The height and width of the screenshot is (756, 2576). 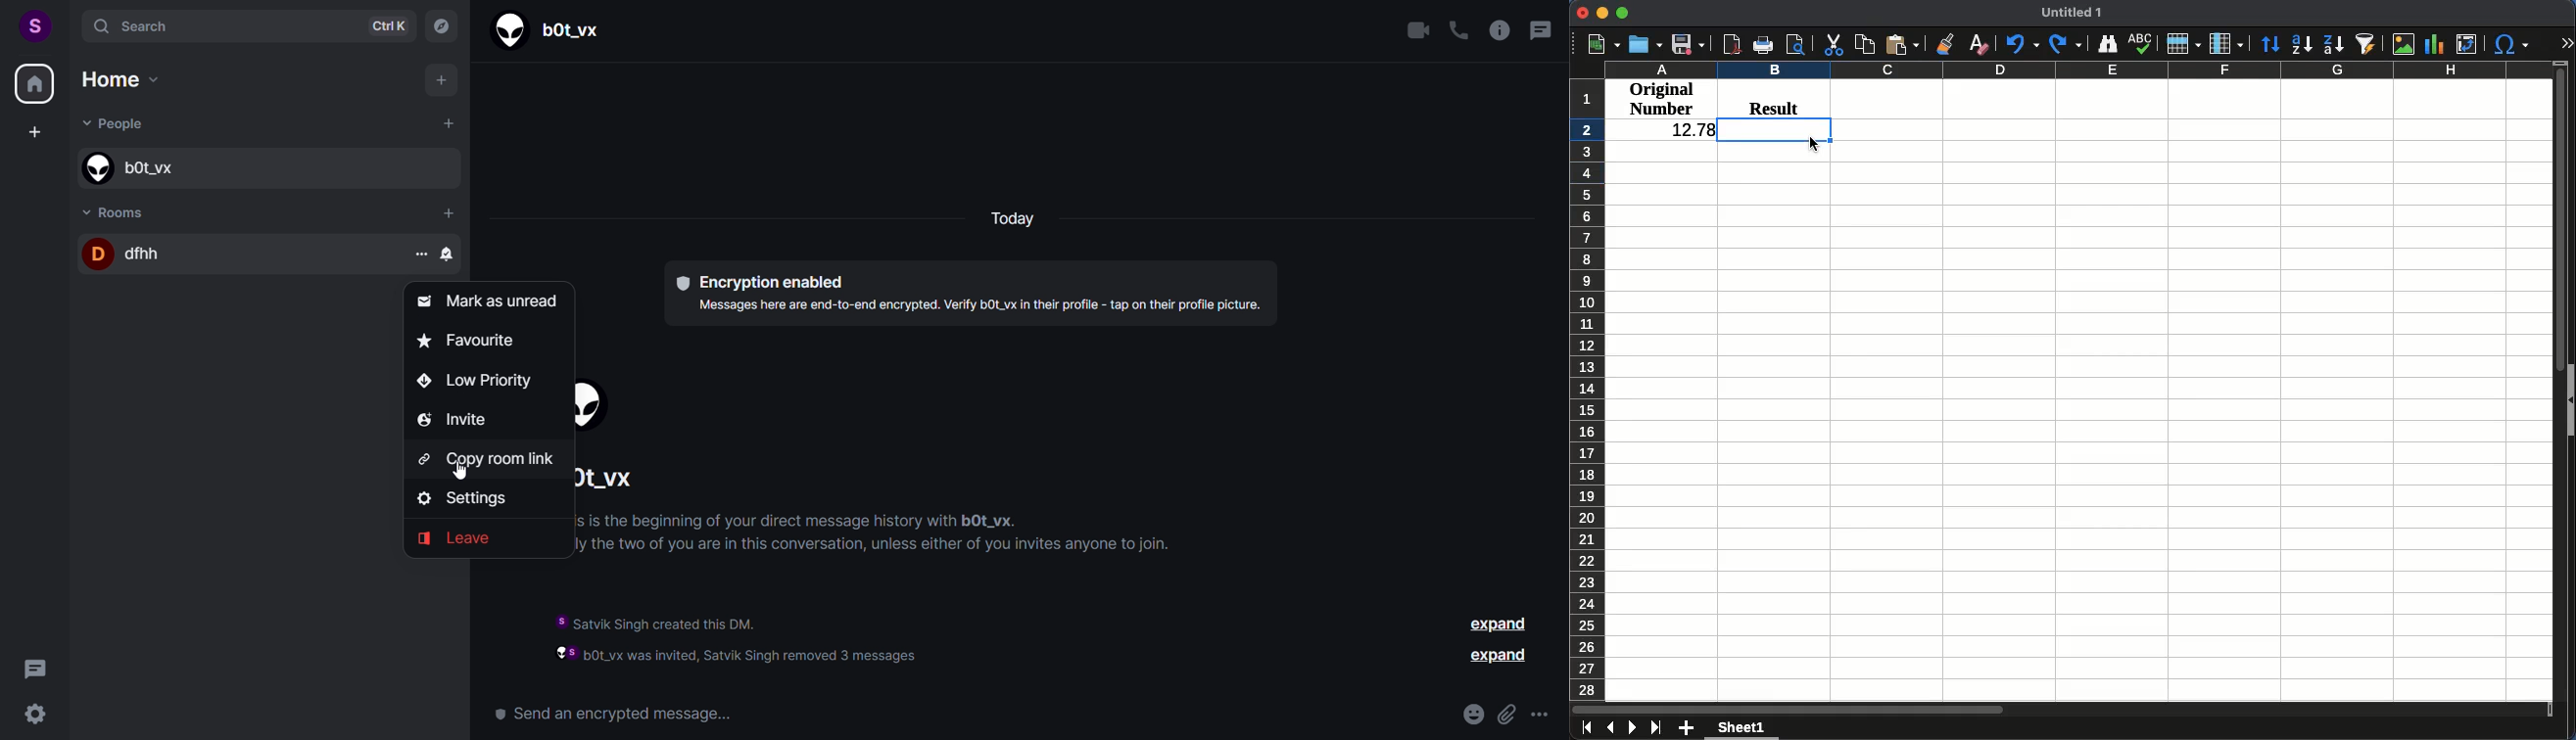 I want to click on threads, so click(x=35, y=666).